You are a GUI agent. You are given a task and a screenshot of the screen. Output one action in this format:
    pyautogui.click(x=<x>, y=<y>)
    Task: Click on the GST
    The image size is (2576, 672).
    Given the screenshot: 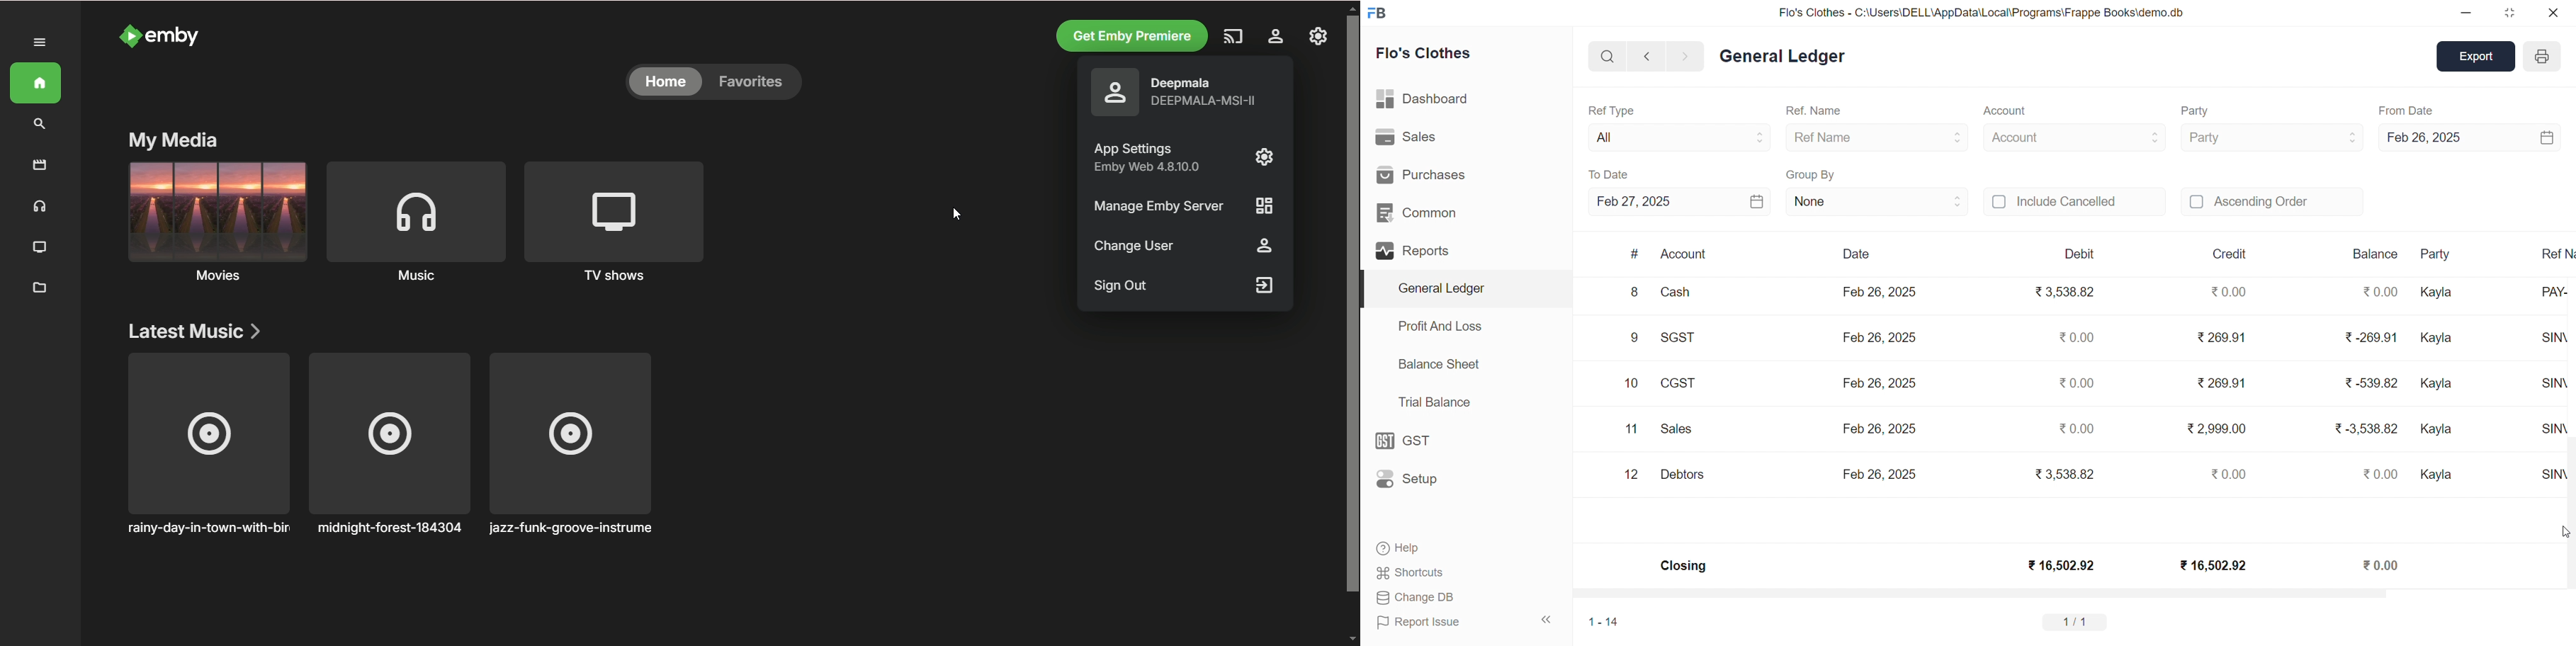 What is the action you would take?
    pyautogui.click(x=1410, y=438)
    